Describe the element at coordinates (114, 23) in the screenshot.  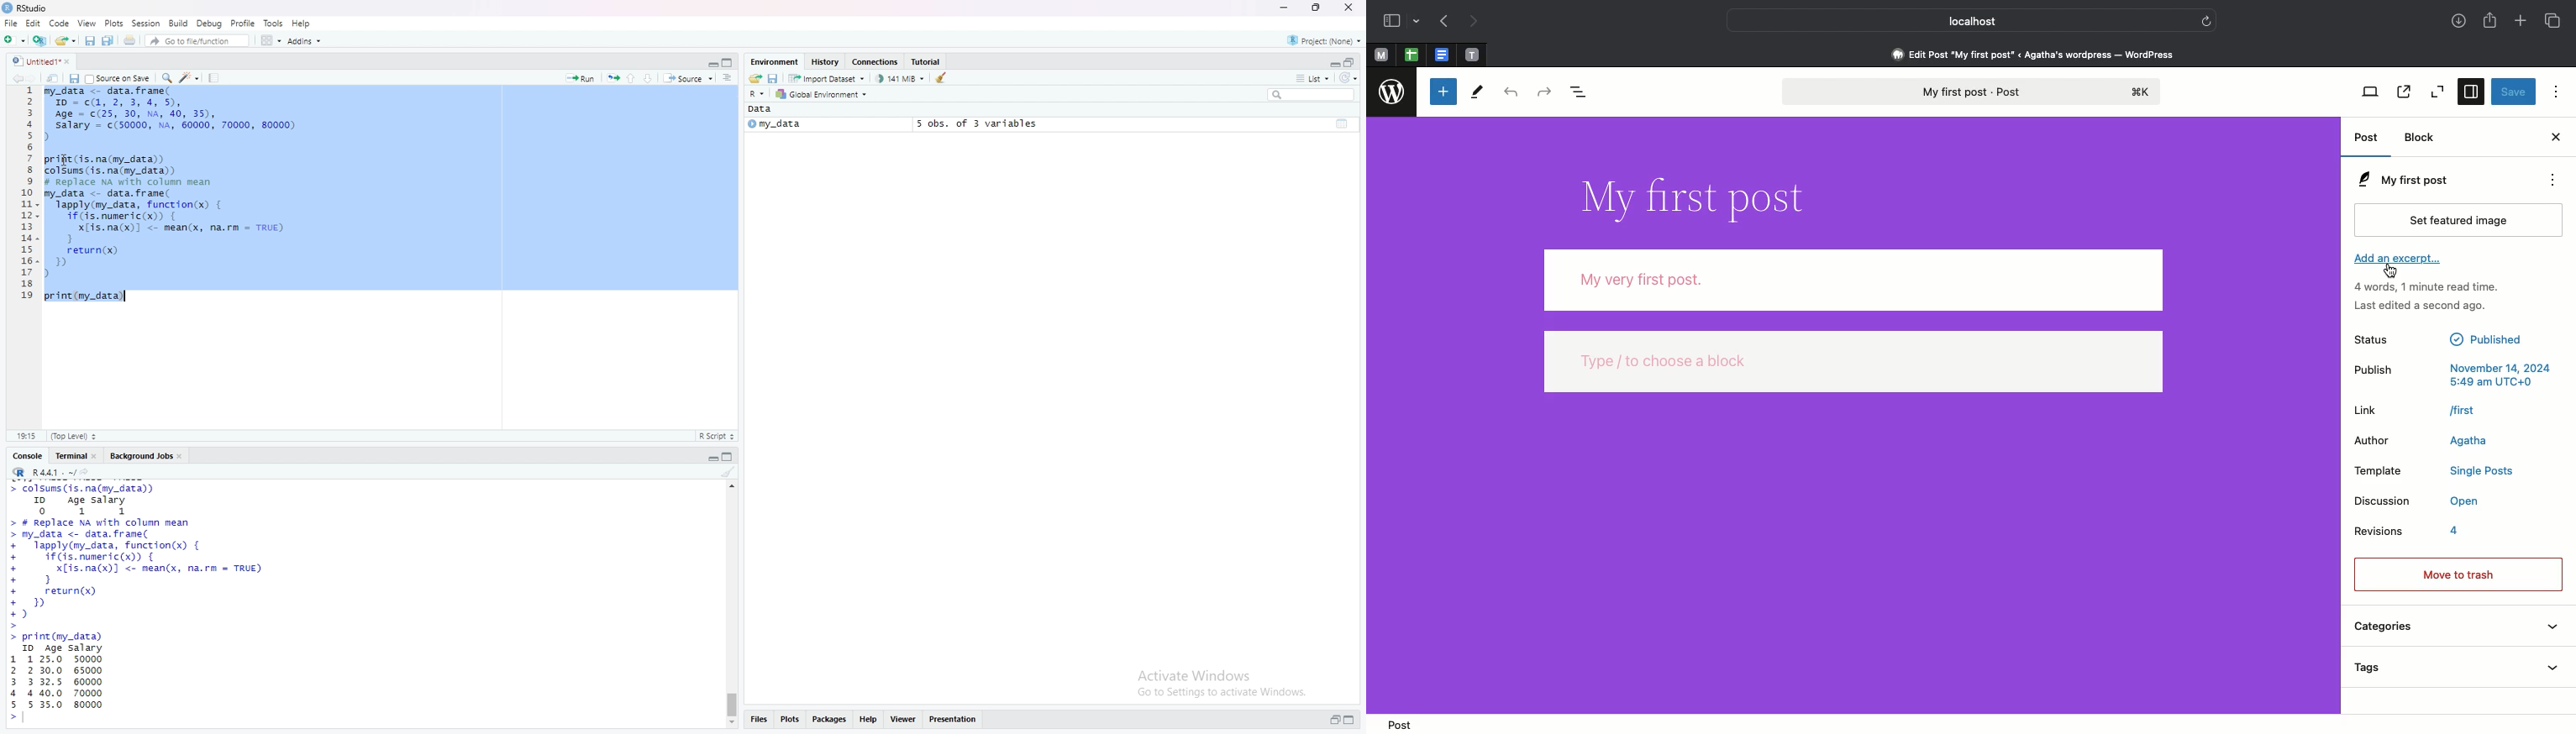
I see `Plots` at that location.